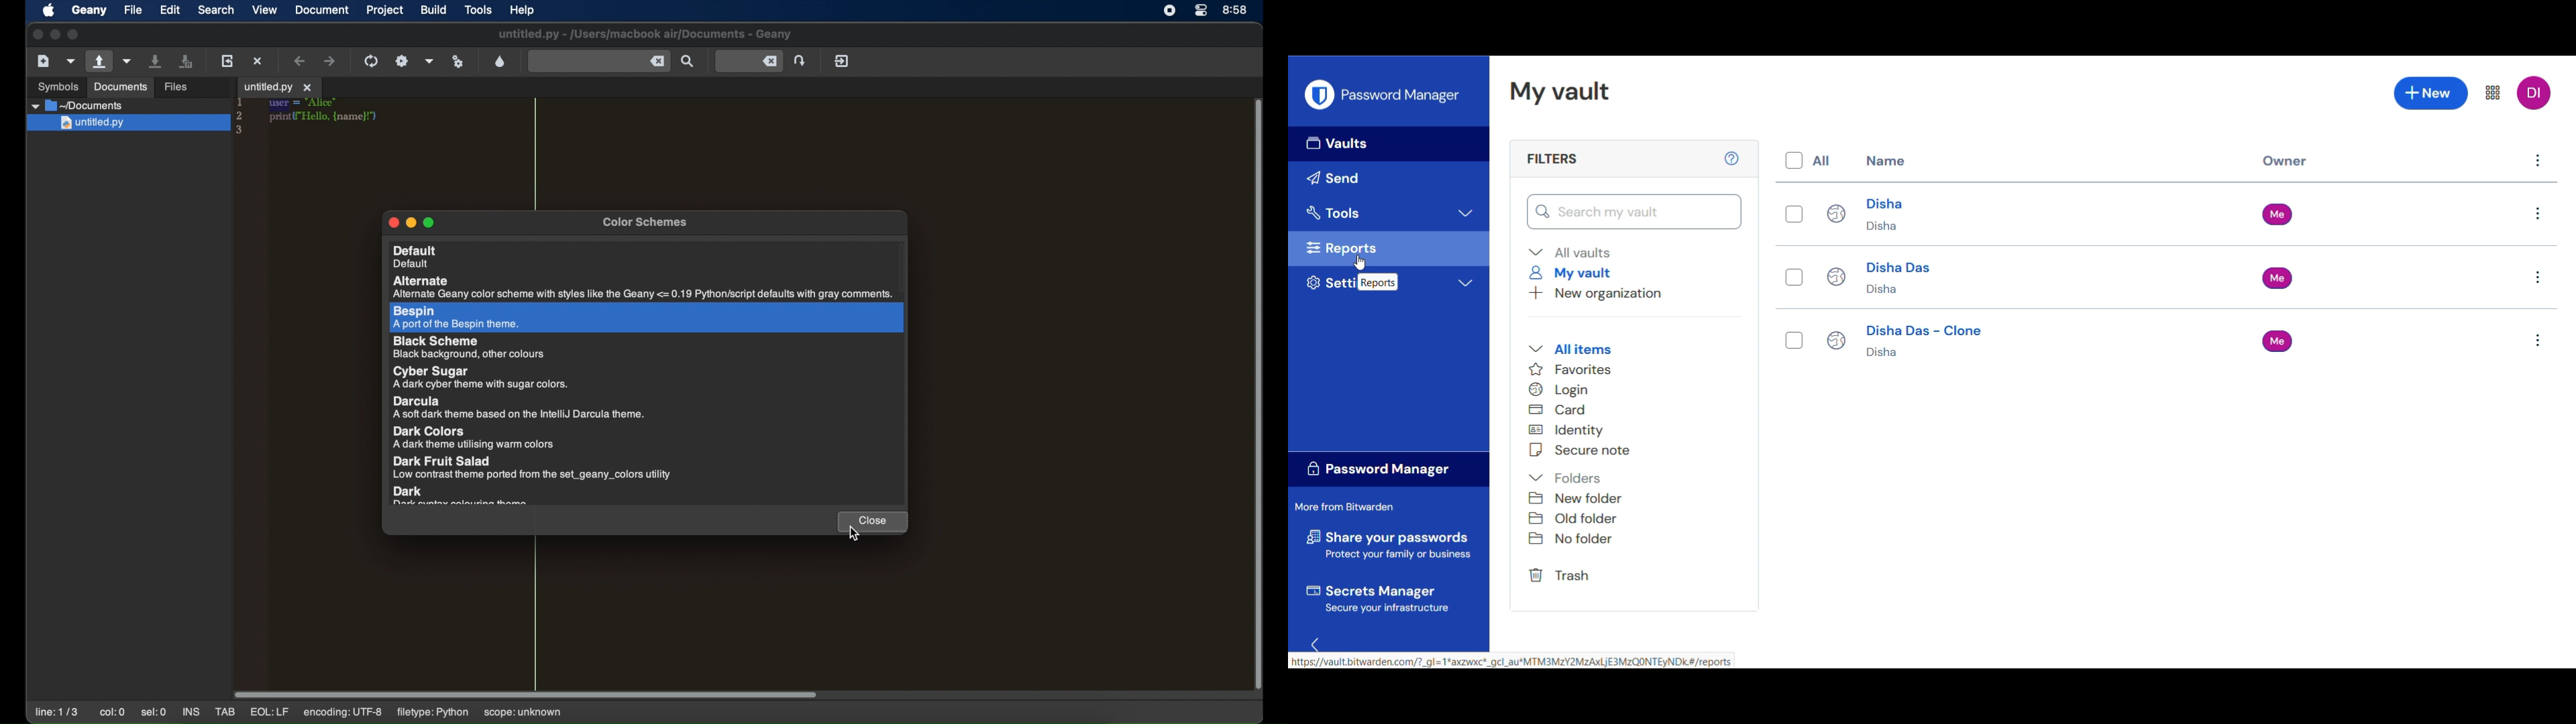 This screenshot has height=728, width=2576. What do you see at coordinates (1171, 11) in the screenshot?
I see `screen recorder icon` at bounding box center [1171, 11].